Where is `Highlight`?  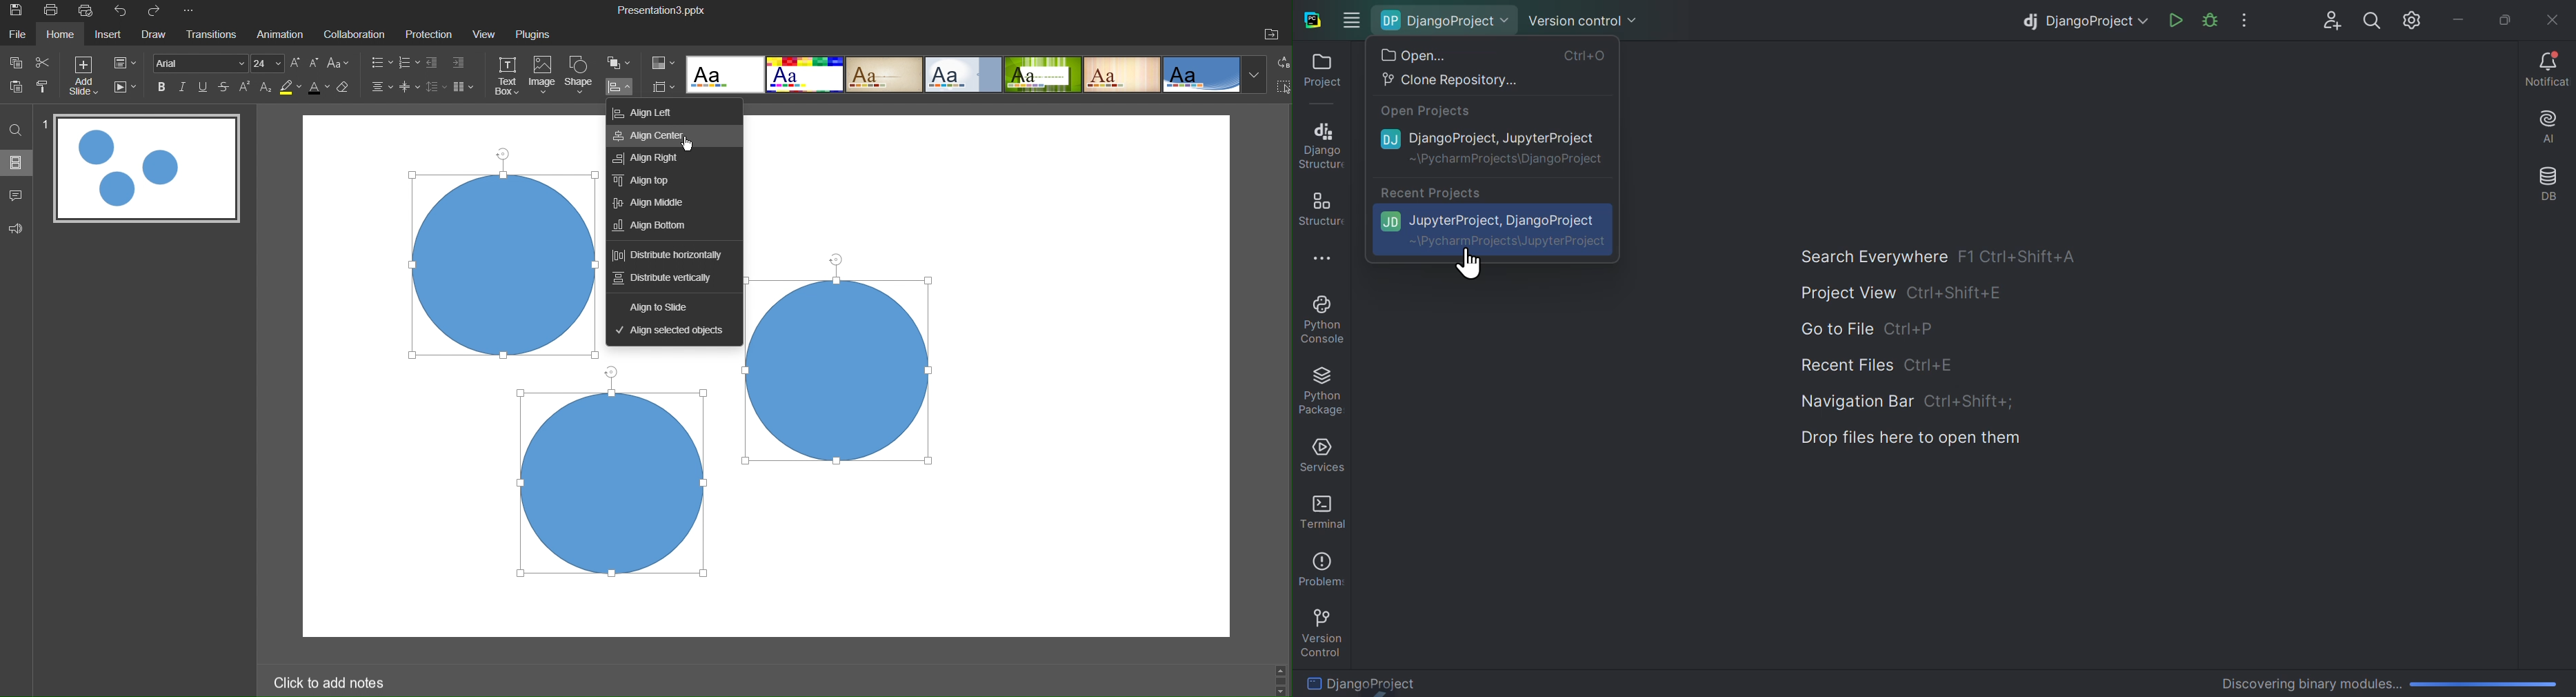
Highlight is located at coordinates (289, 88).